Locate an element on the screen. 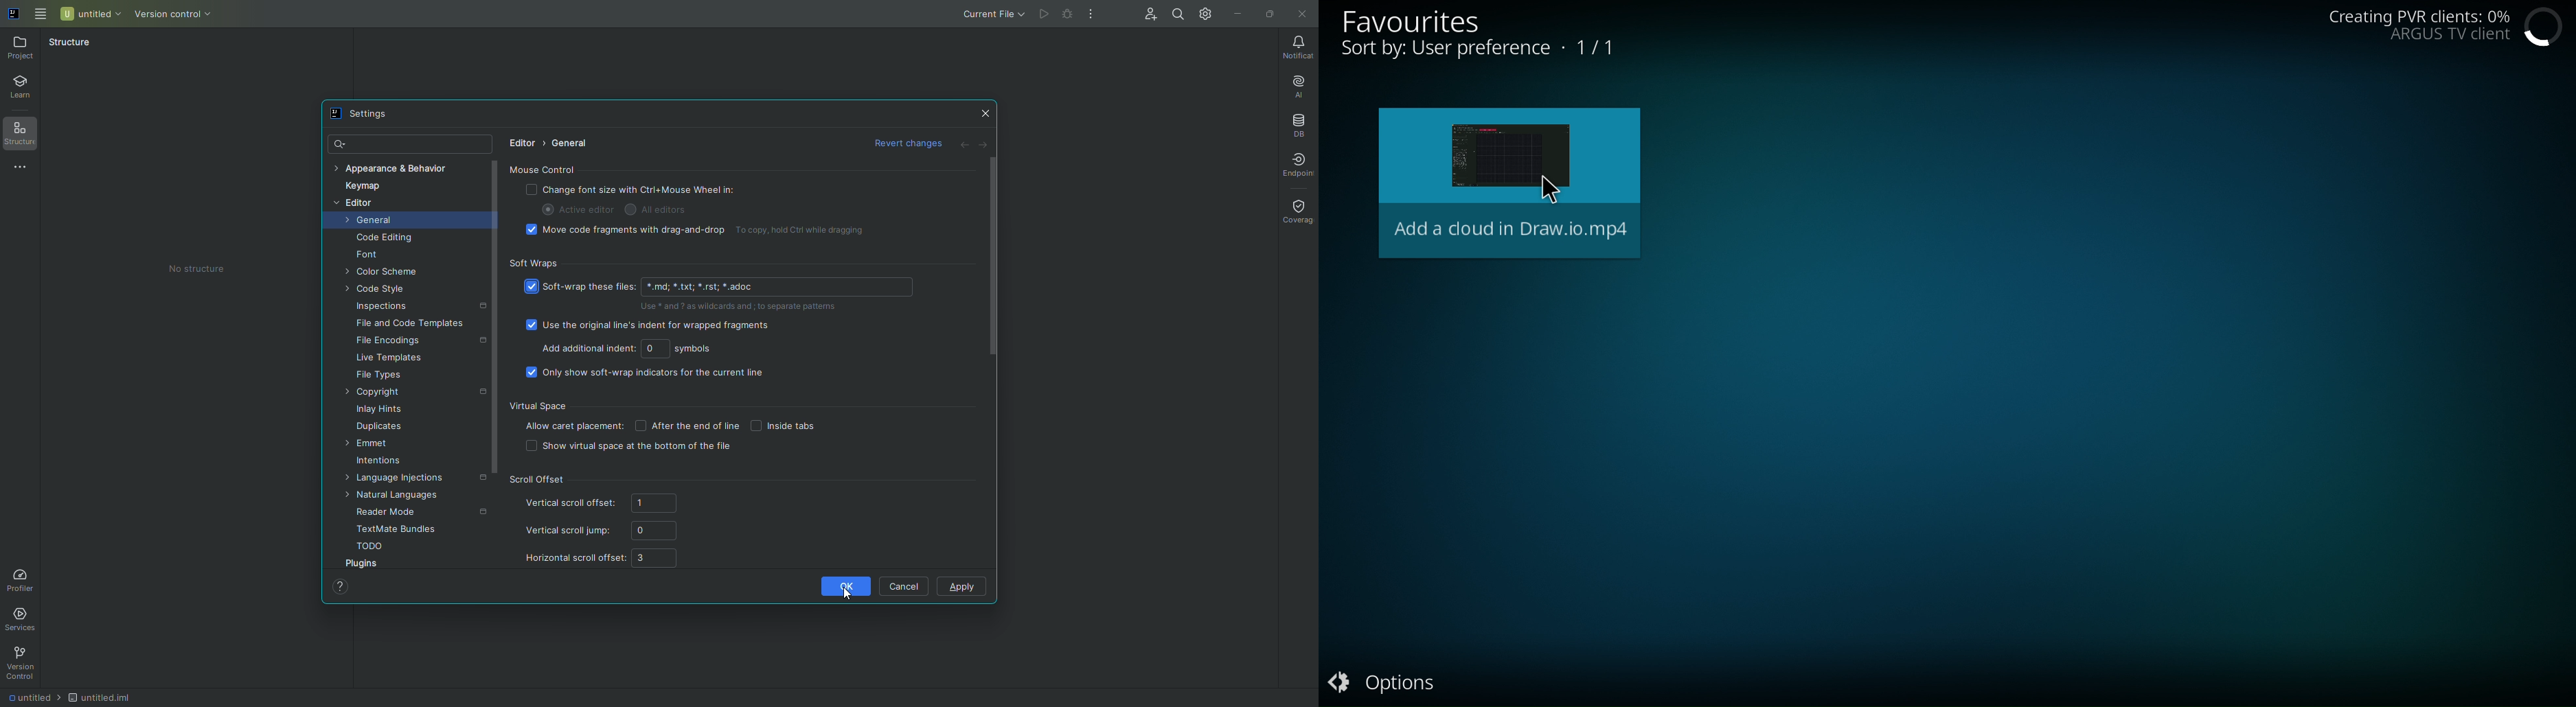 This screenshot has height=728, width=2576. Add a doud in Draw.io.mp4 is located at coordinates (1506, 186).